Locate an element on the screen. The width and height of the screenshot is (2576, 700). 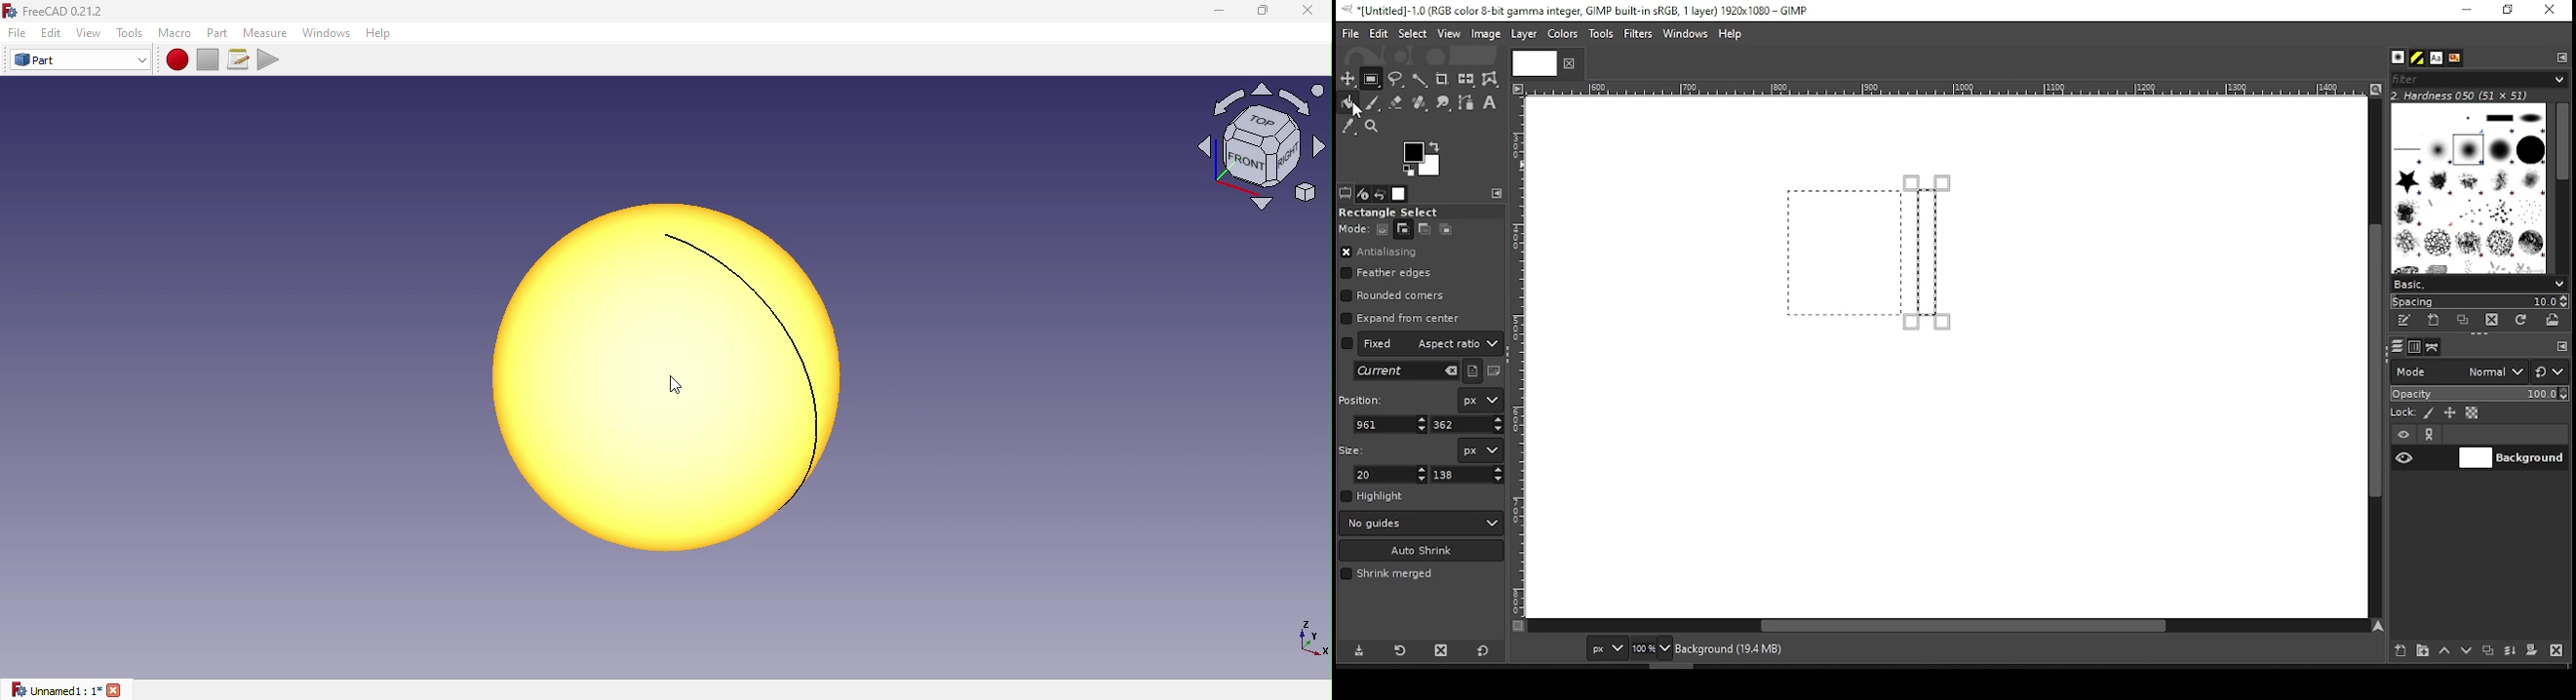
Windows is located at coordinates (326, 33).